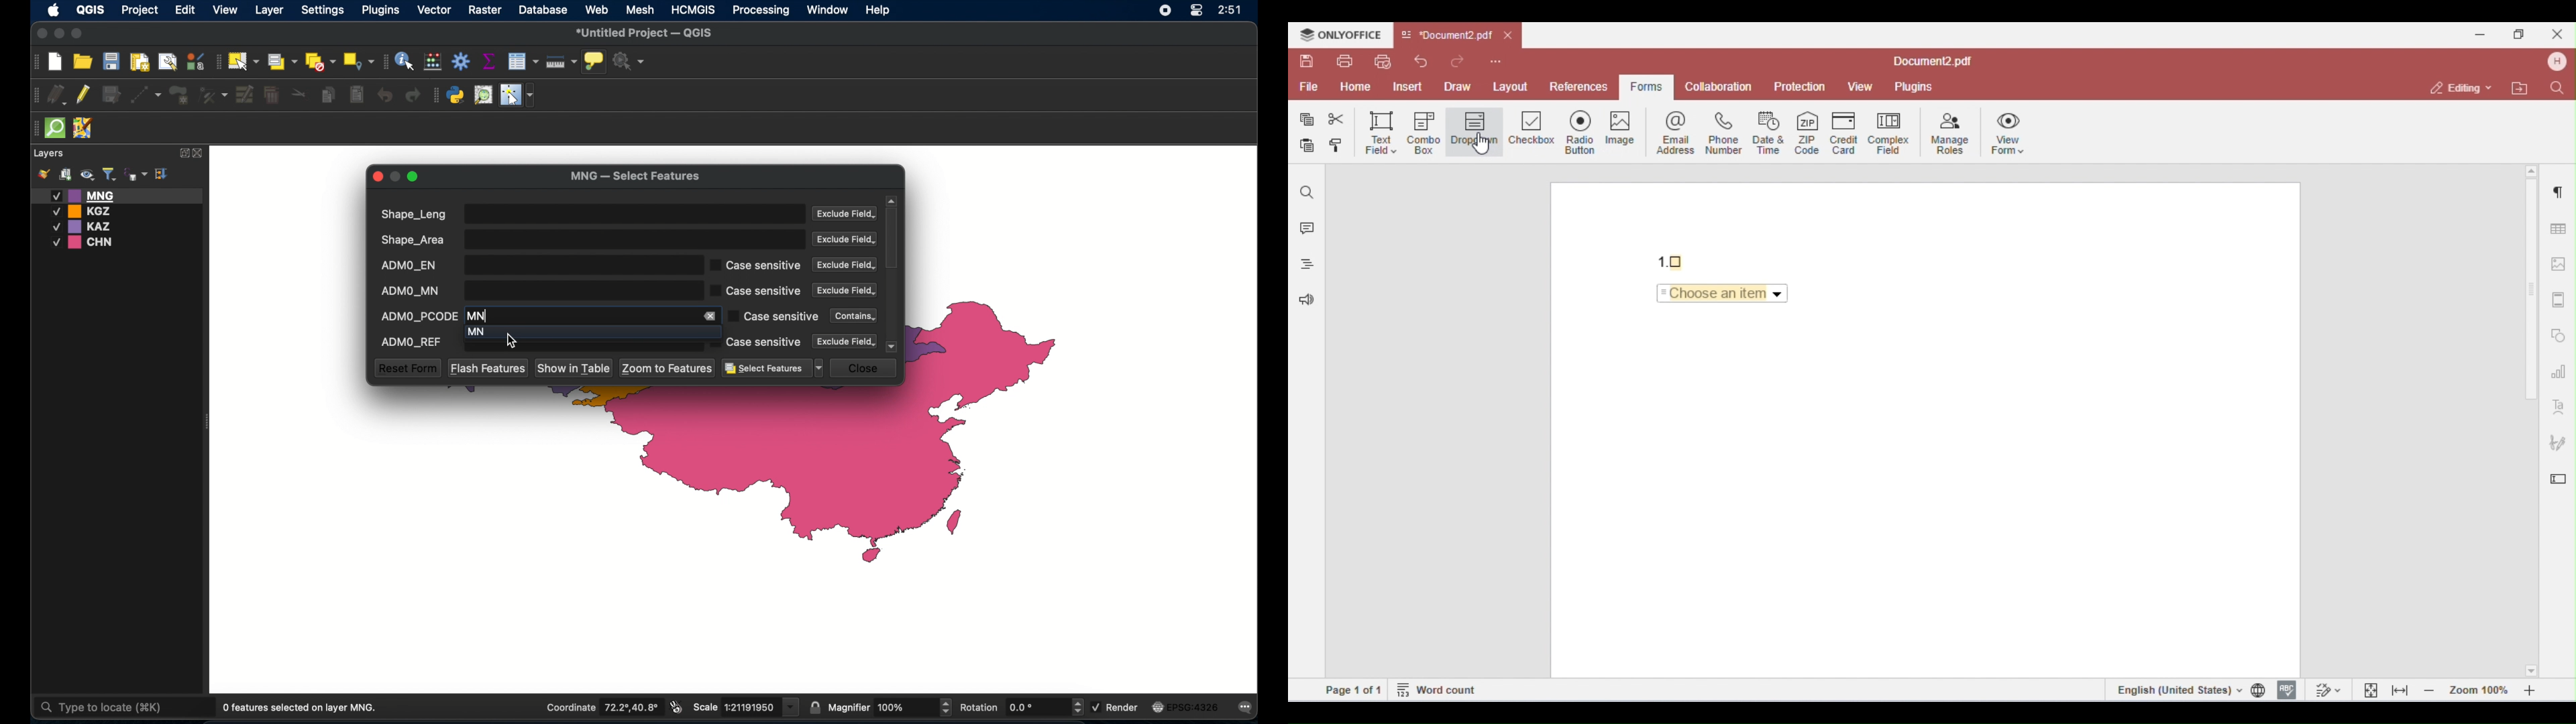 This screenshot has width=2576, height=728. I want to click on show in table, so click(575, 369).